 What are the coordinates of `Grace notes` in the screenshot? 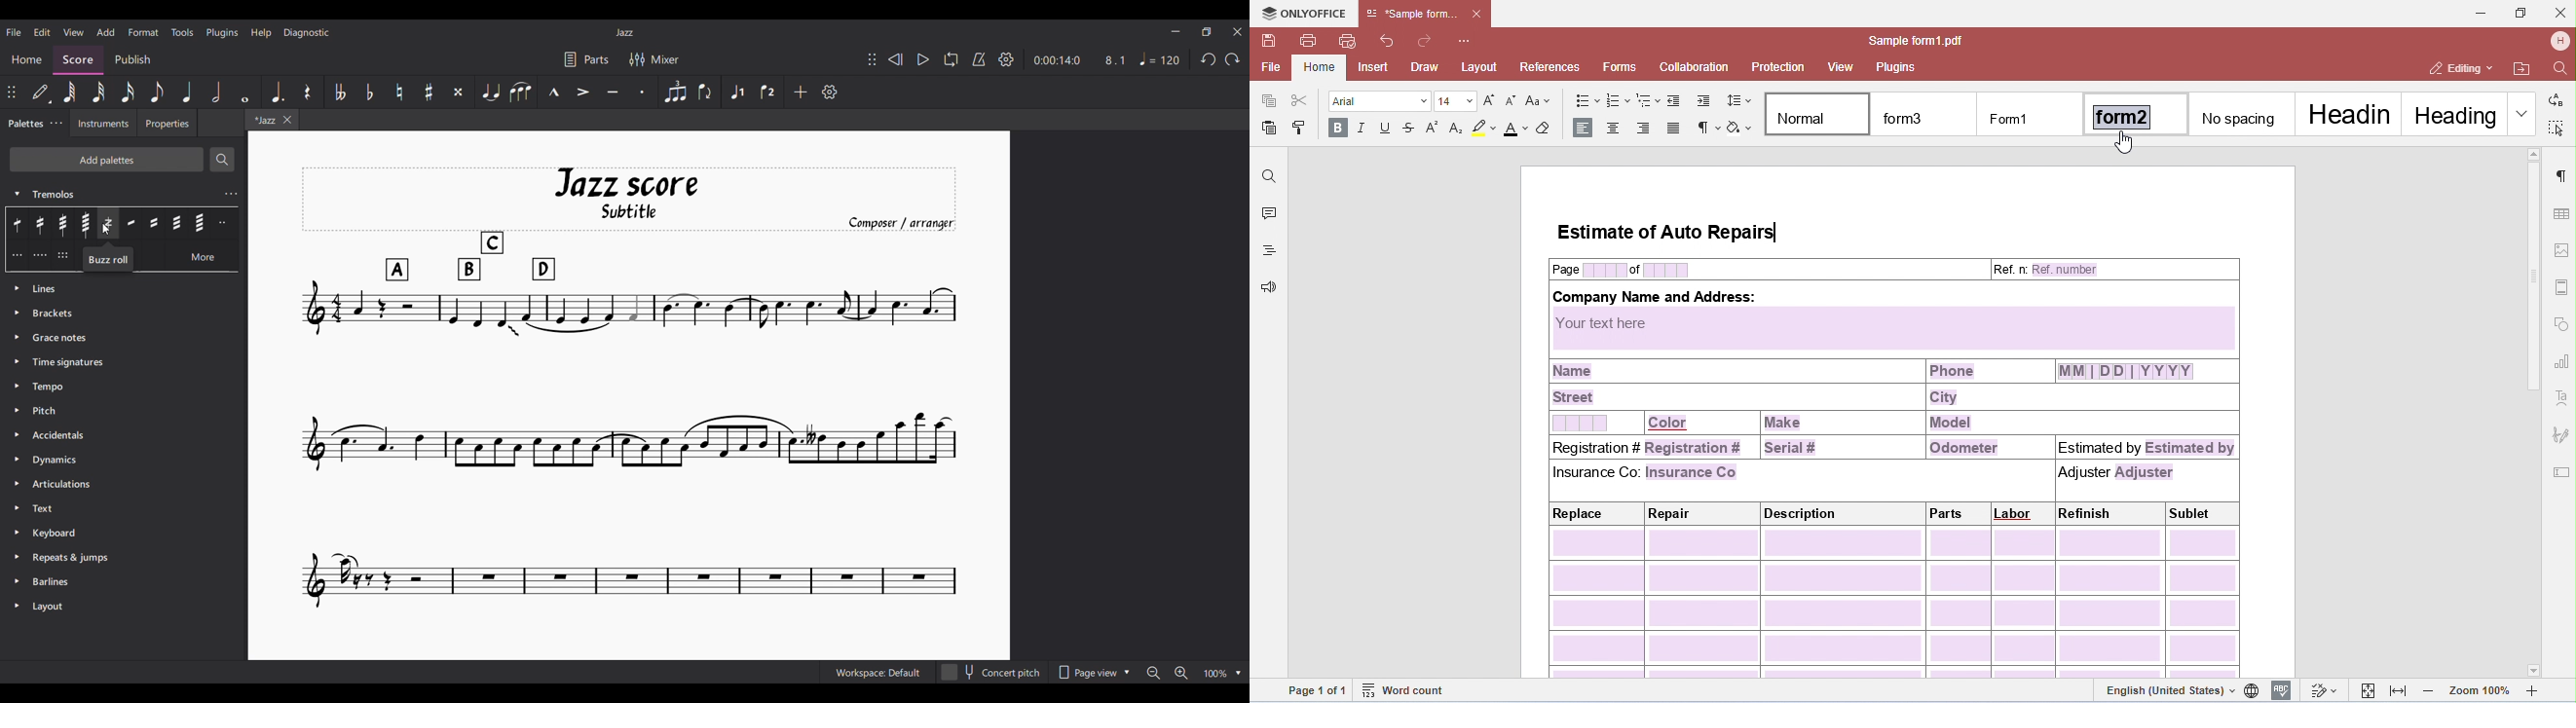 It's located at (125, 338).